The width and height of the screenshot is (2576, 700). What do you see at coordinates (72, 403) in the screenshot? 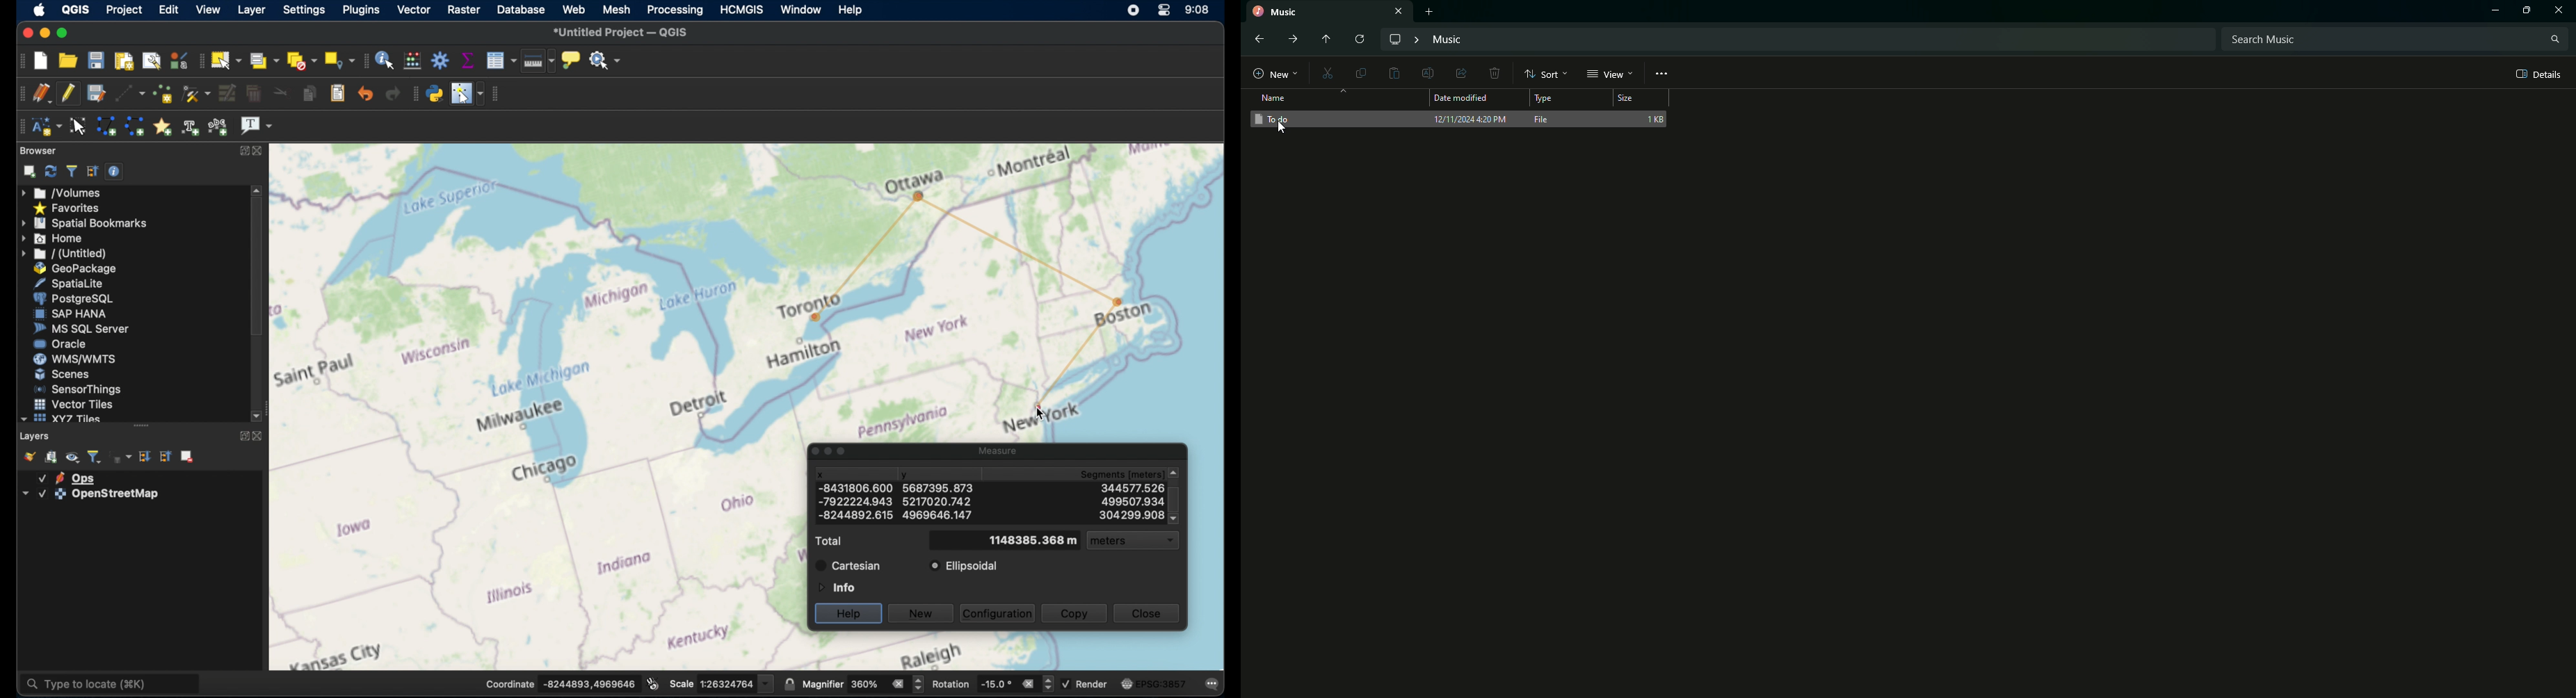
I see `vector tiles` at bounding box center [72, 403].